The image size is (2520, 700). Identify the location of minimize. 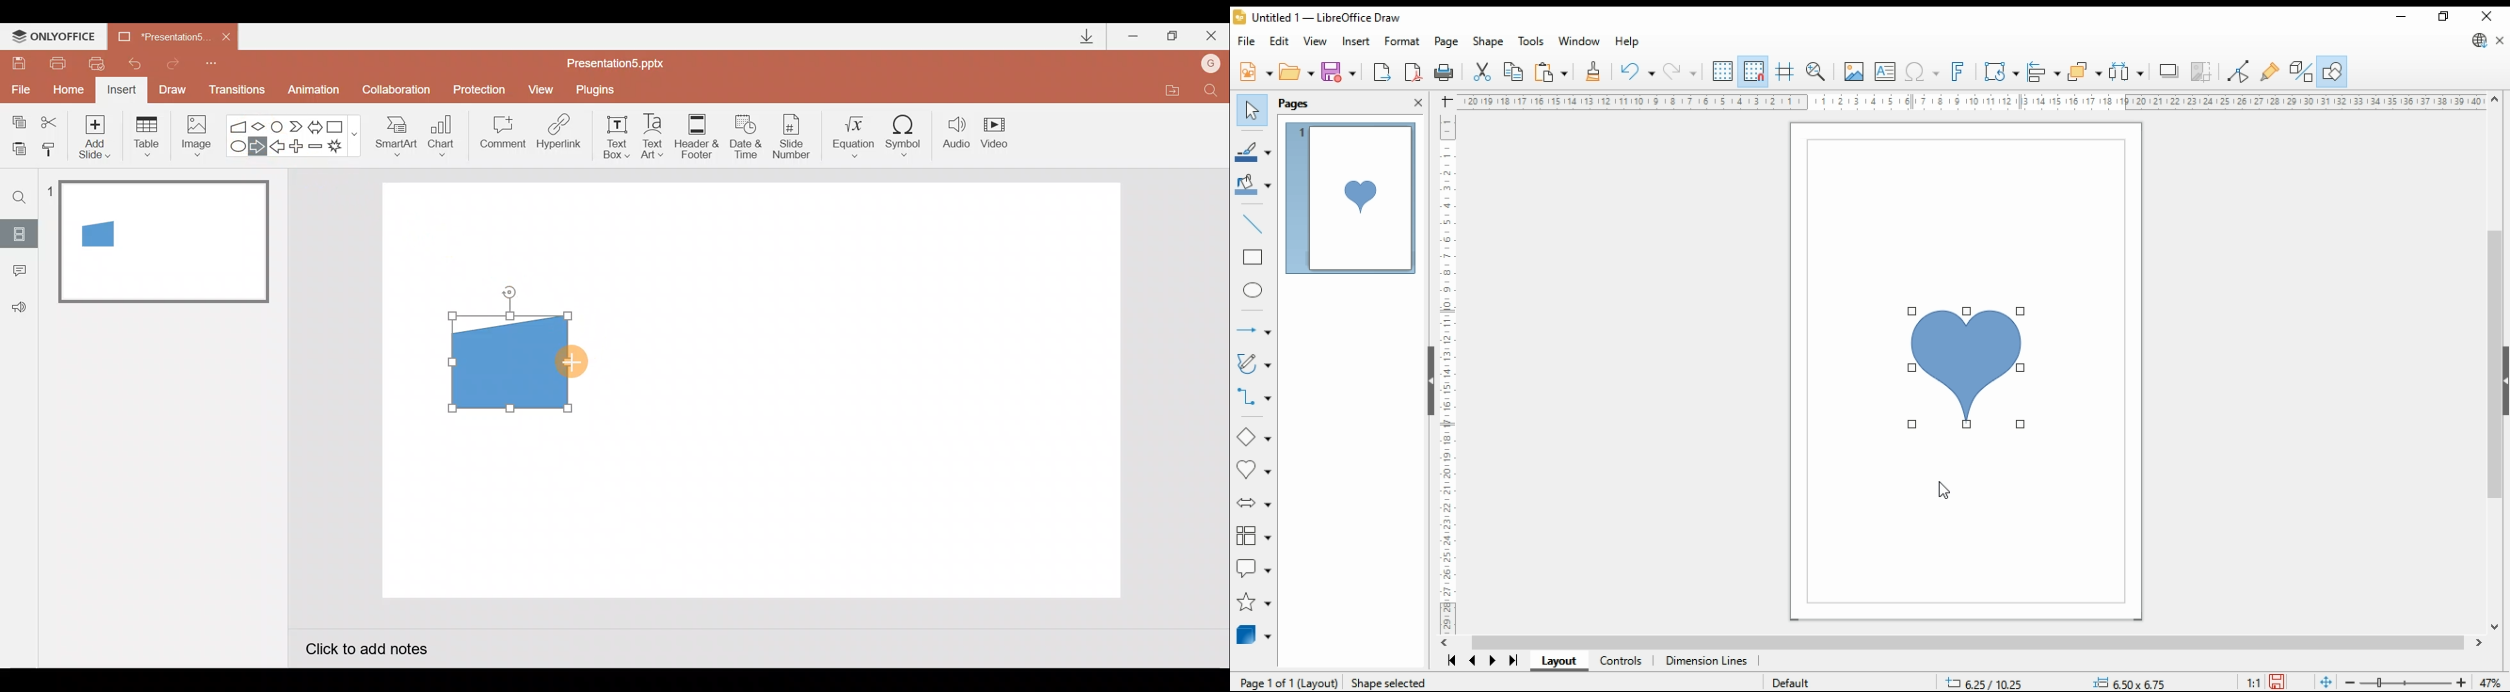
(2400, 16).